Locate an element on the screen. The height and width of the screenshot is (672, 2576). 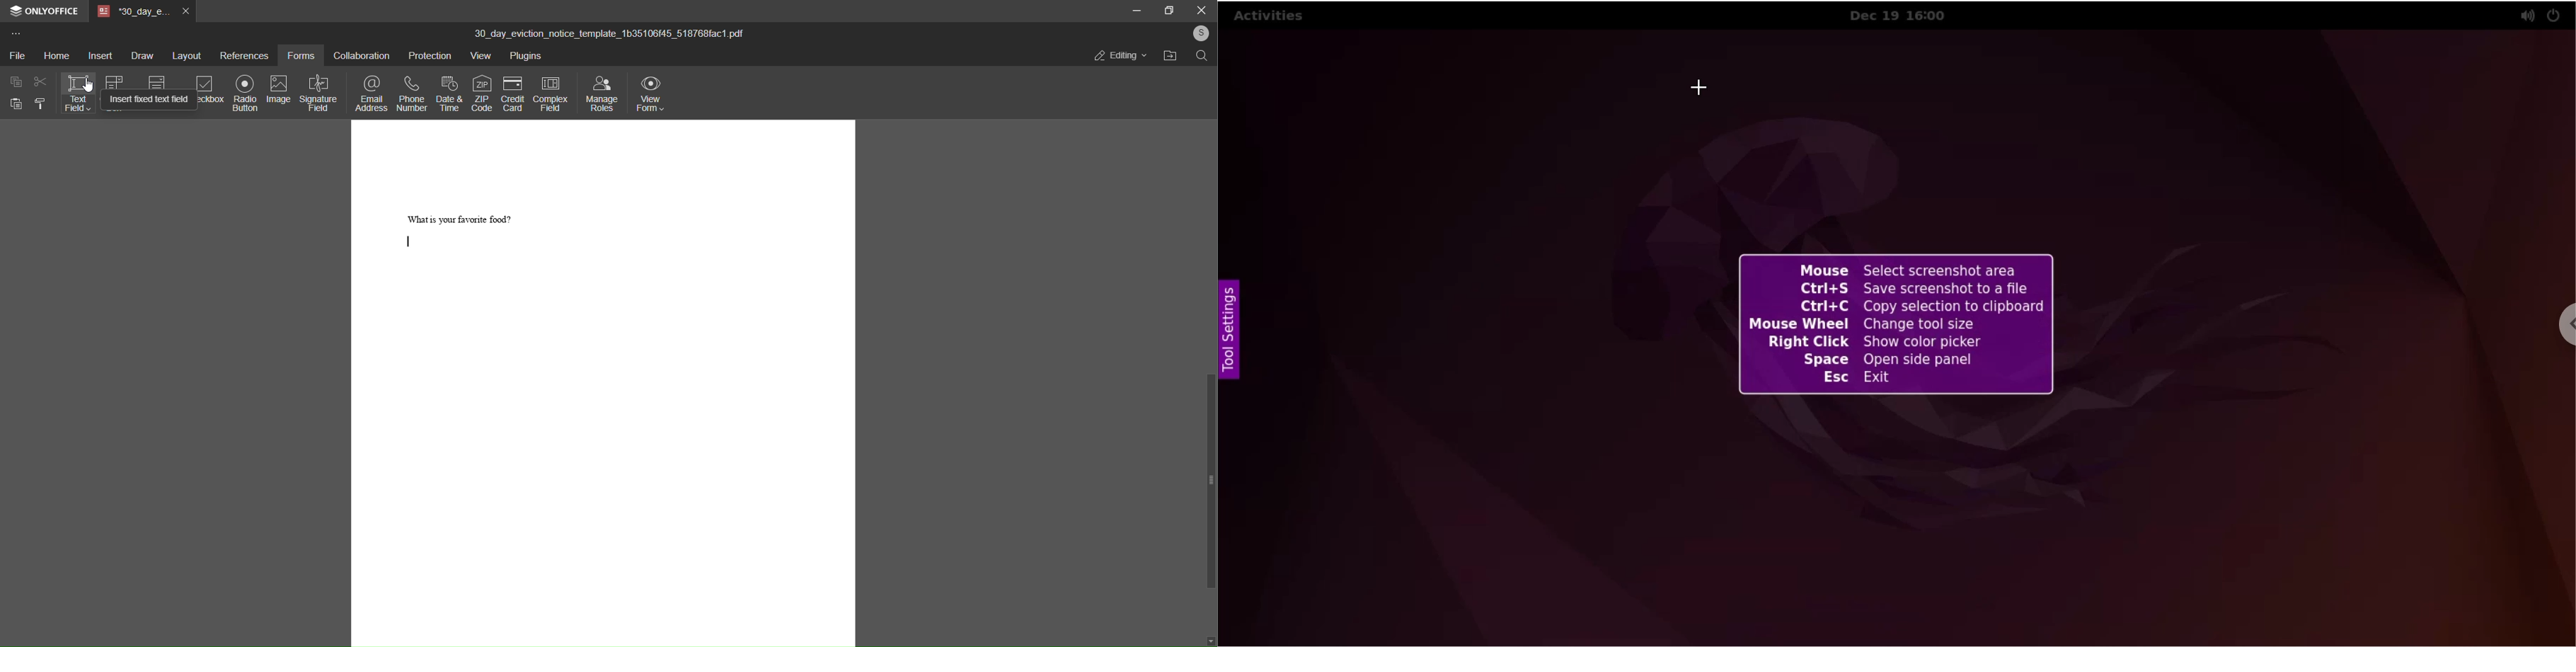
draw is located at coordinates (142, 56).